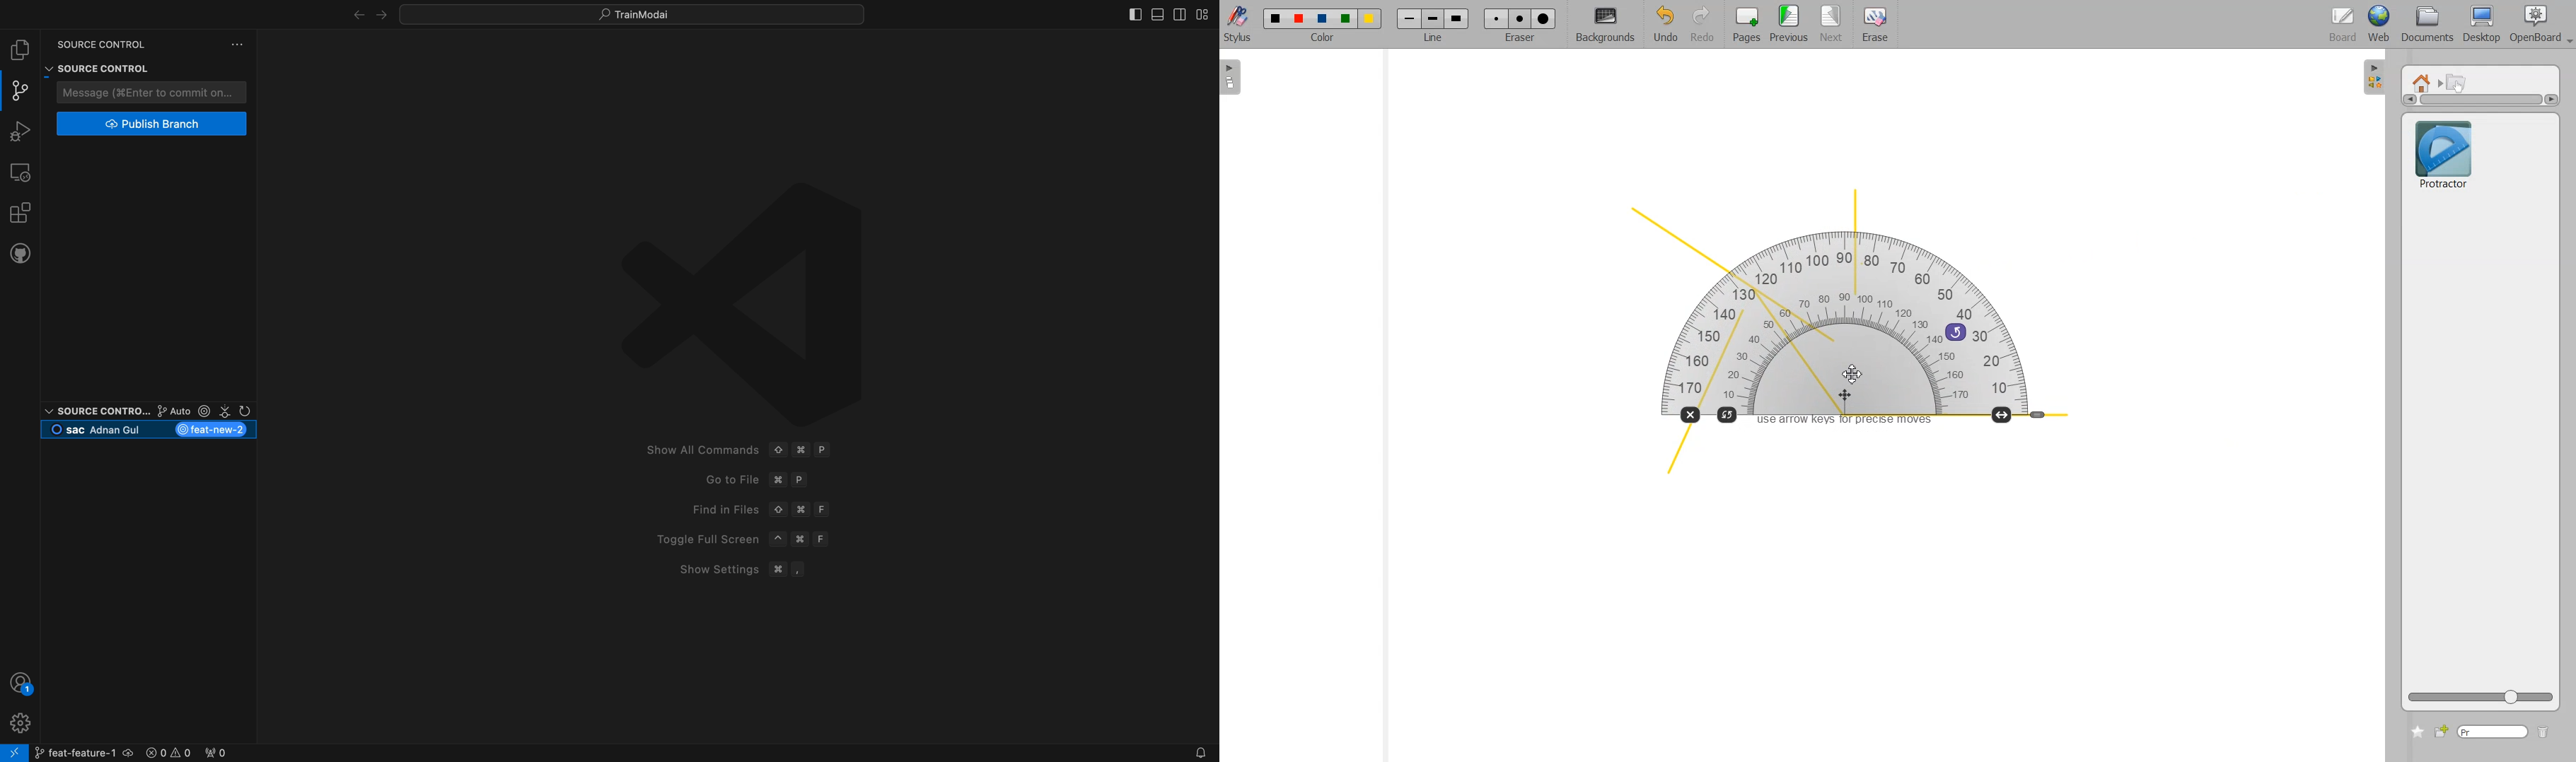 Image resolution: width=2576 pixels, height=784 pixels. Describe the element at coordinates (187, 751) in the screenshot. I see `error logs` at that location.